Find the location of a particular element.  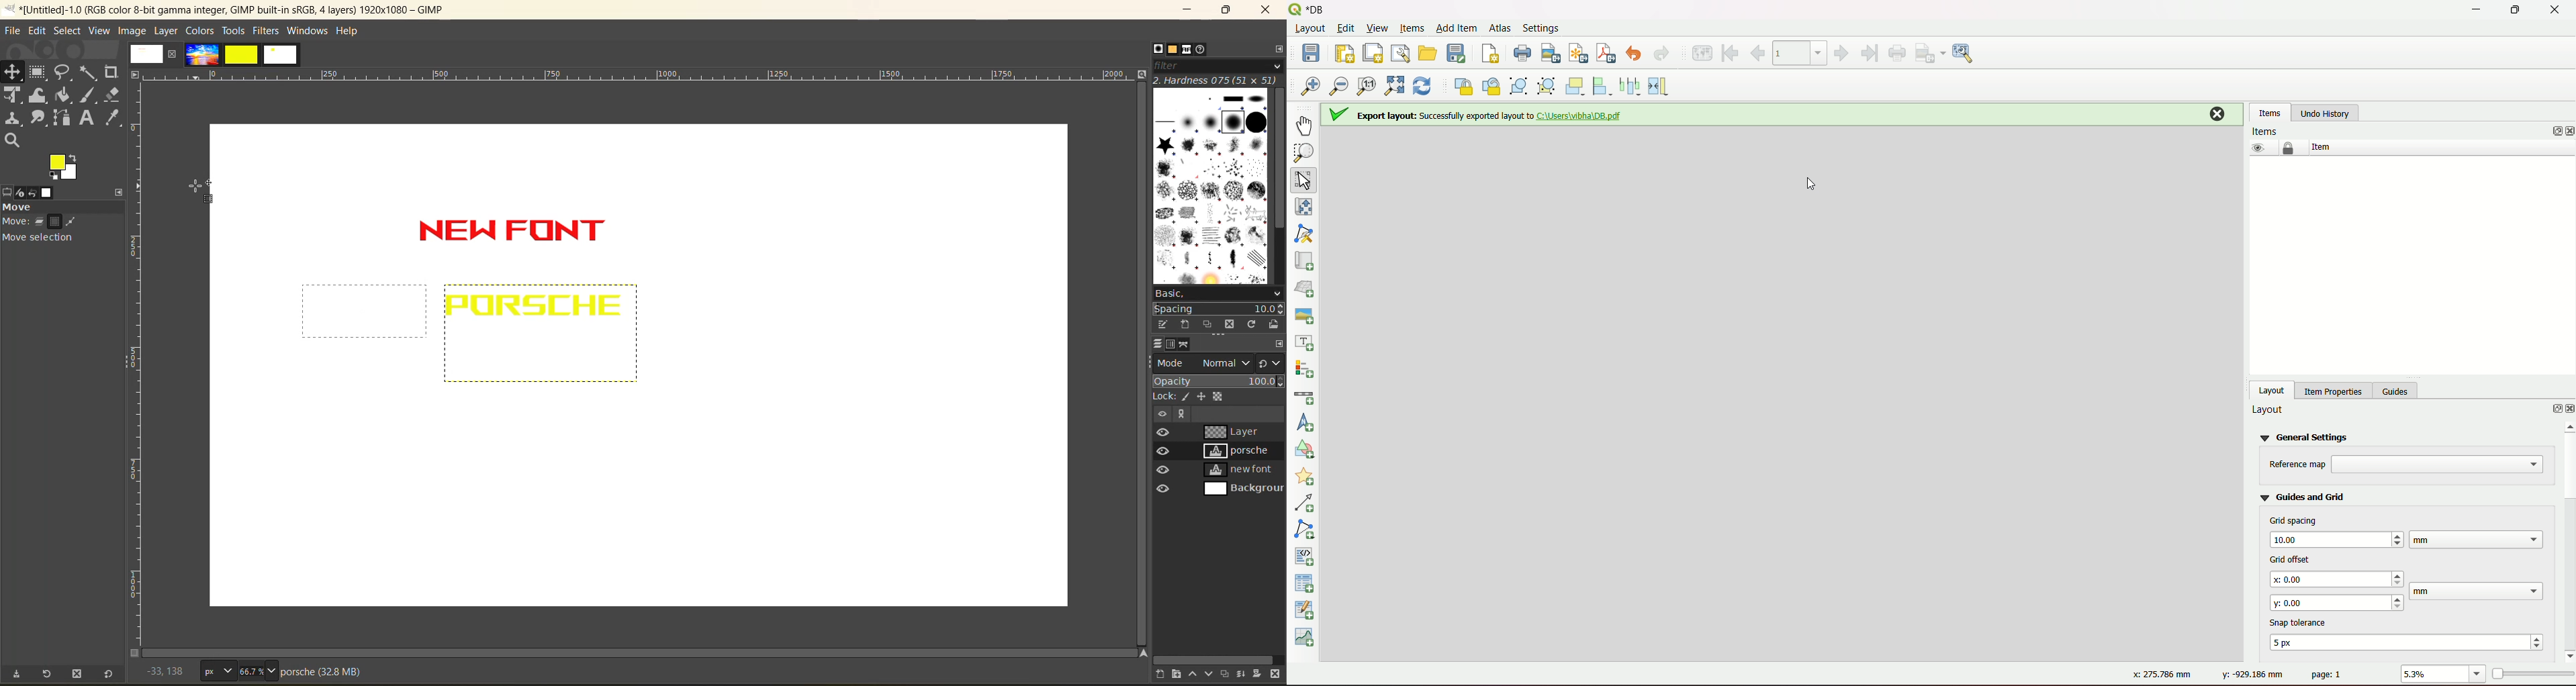

edit this brush is located at coordinates (1156, 324).